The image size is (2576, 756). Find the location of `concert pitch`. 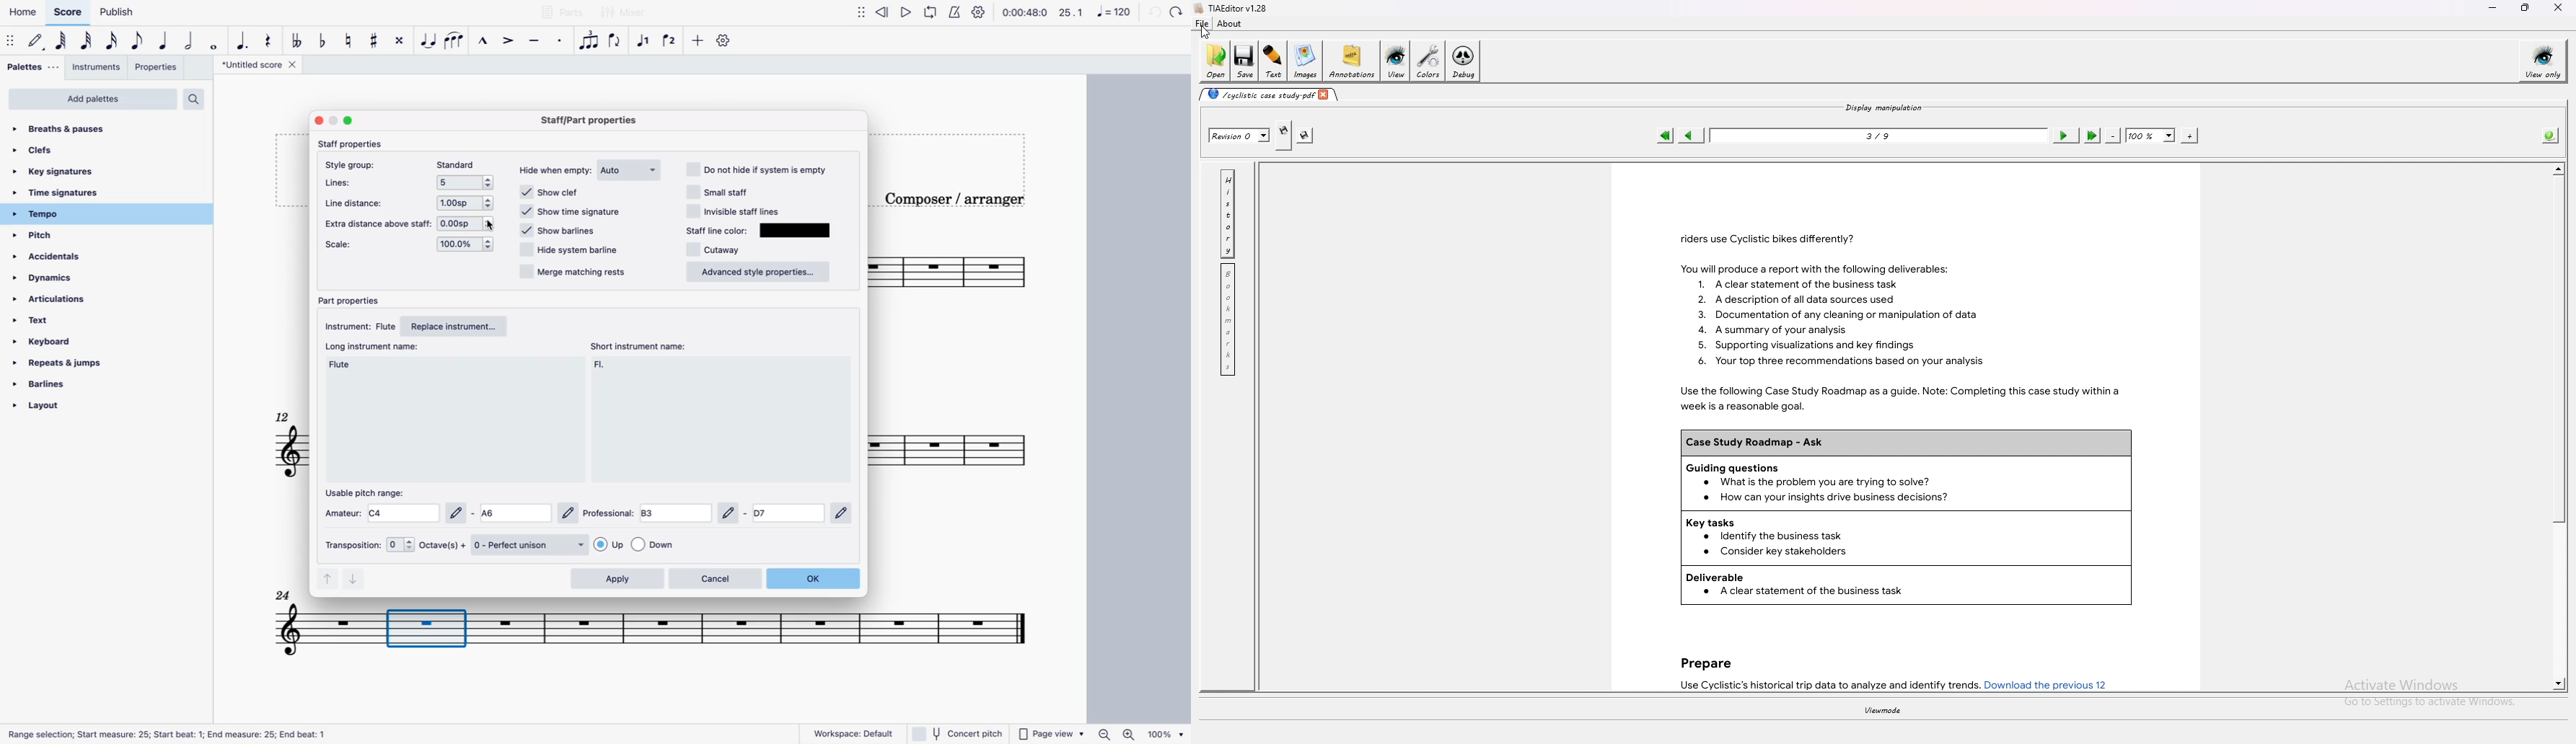

concert pitch is located at coordinates (959, 734).